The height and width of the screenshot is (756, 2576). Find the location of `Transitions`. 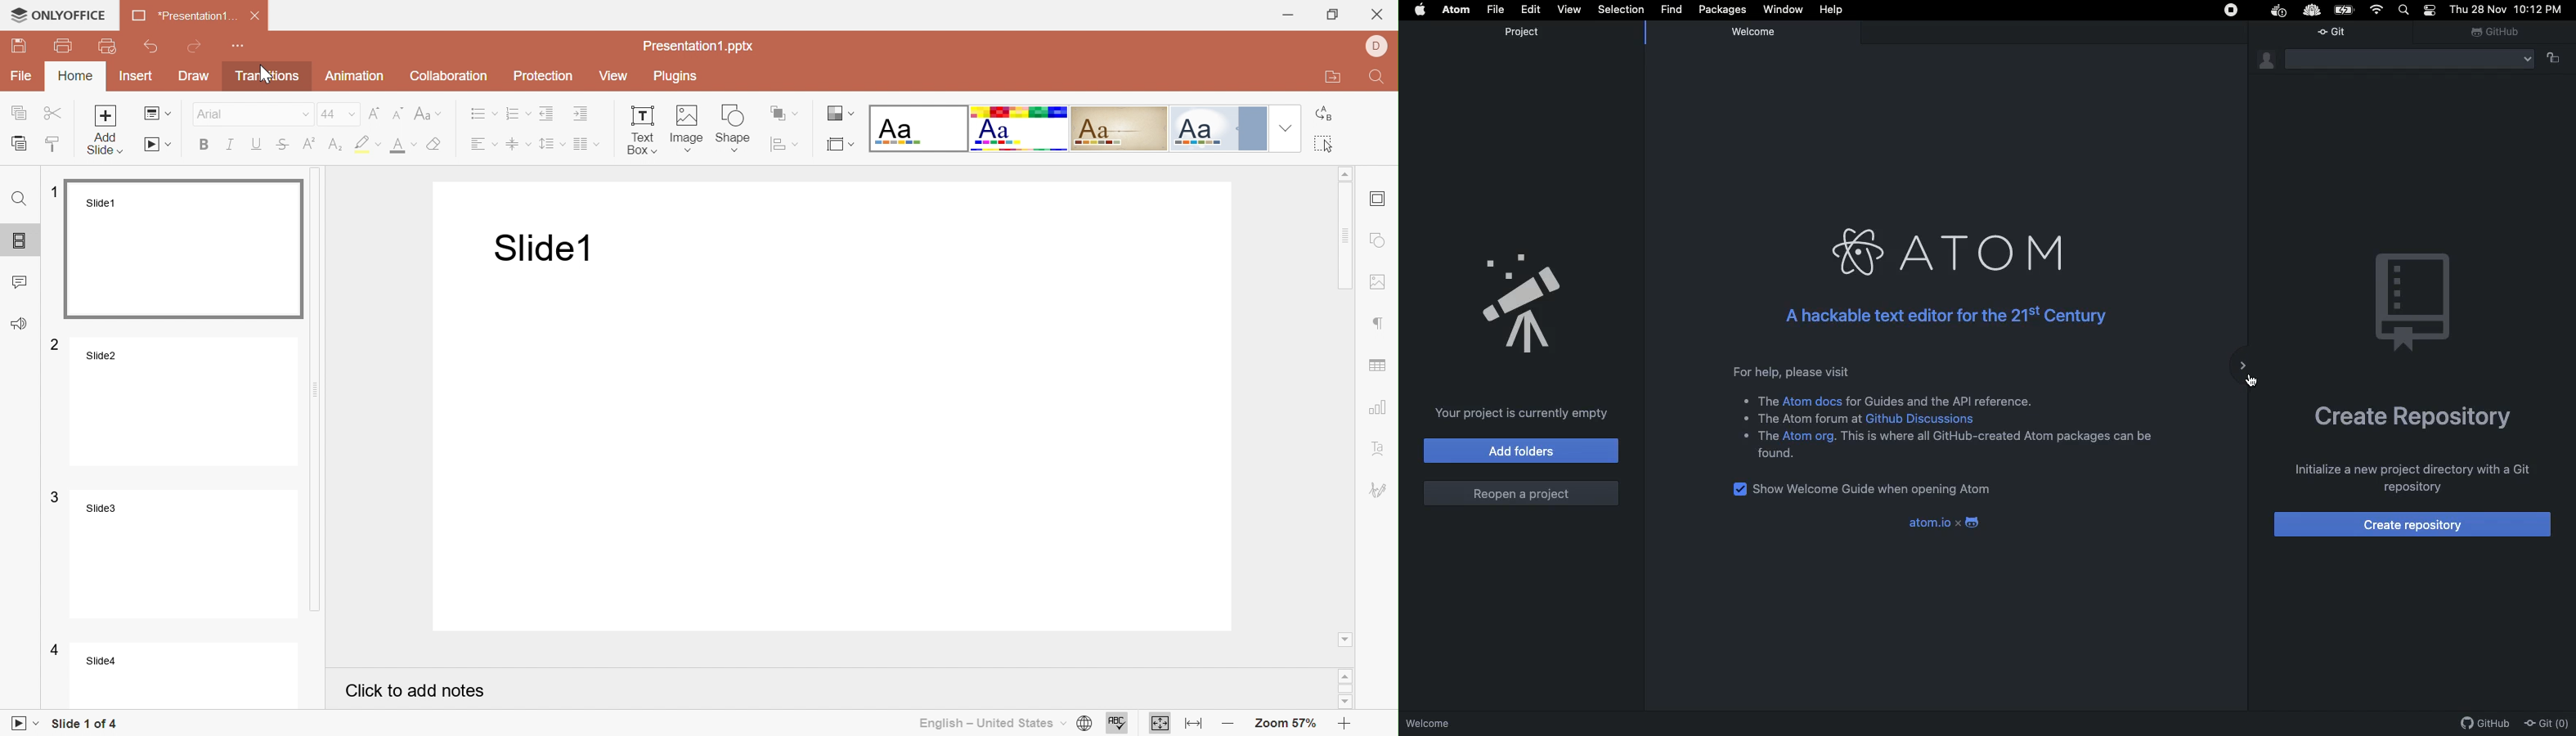

Transitions is located at coordinates (267, 77).